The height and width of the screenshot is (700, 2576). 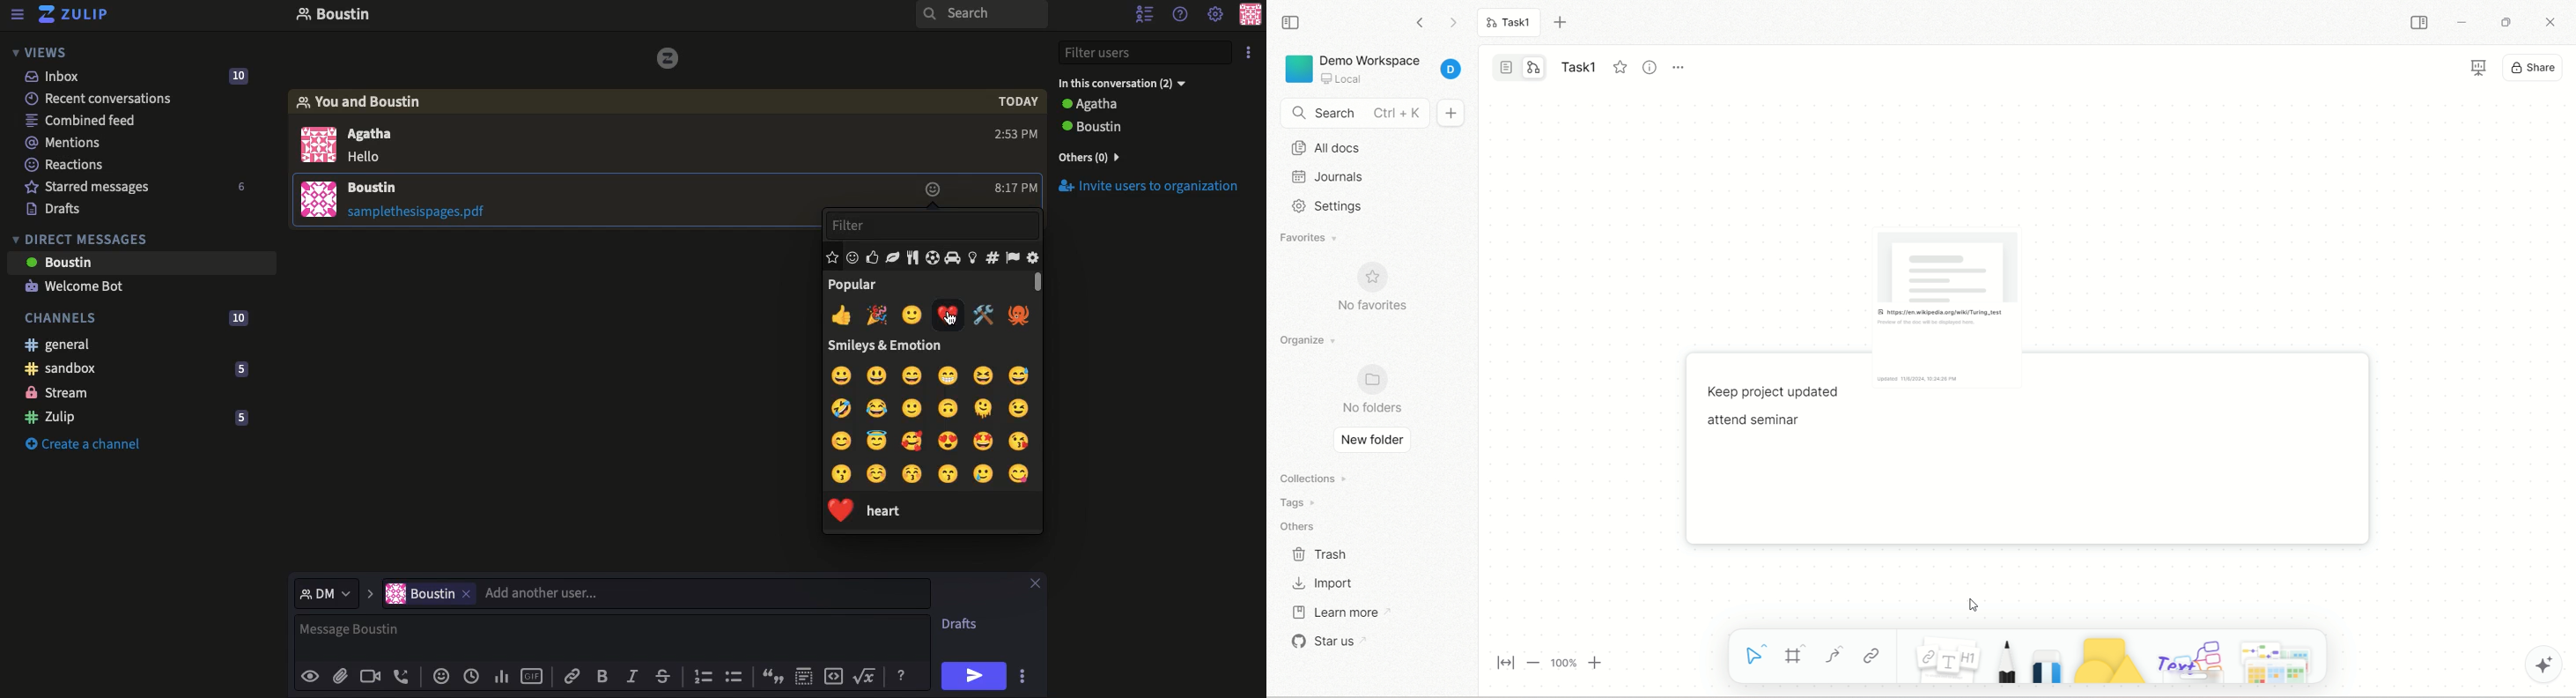 I want to click on ROFL, so click(x=844, y=407).